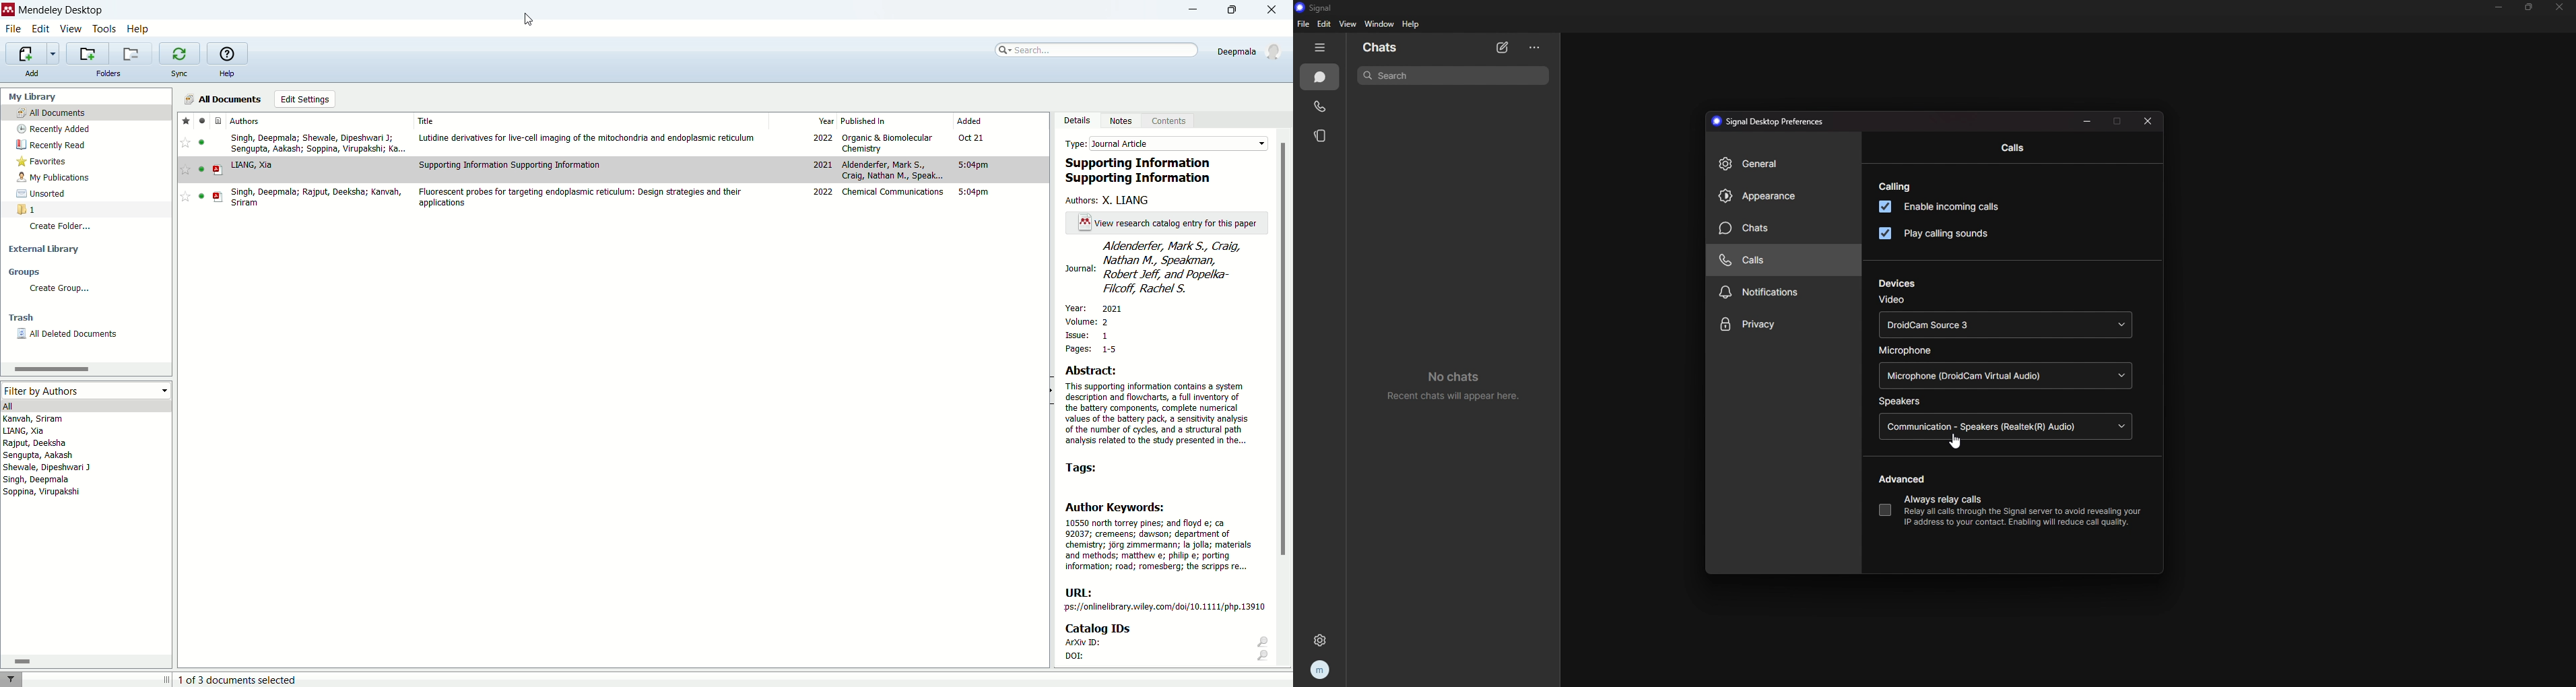 This screenshot has width=2576, height=700. Describe the element at coordinates (42, 491) in the screenshot. I see `soppina, virupakshi` at that location.